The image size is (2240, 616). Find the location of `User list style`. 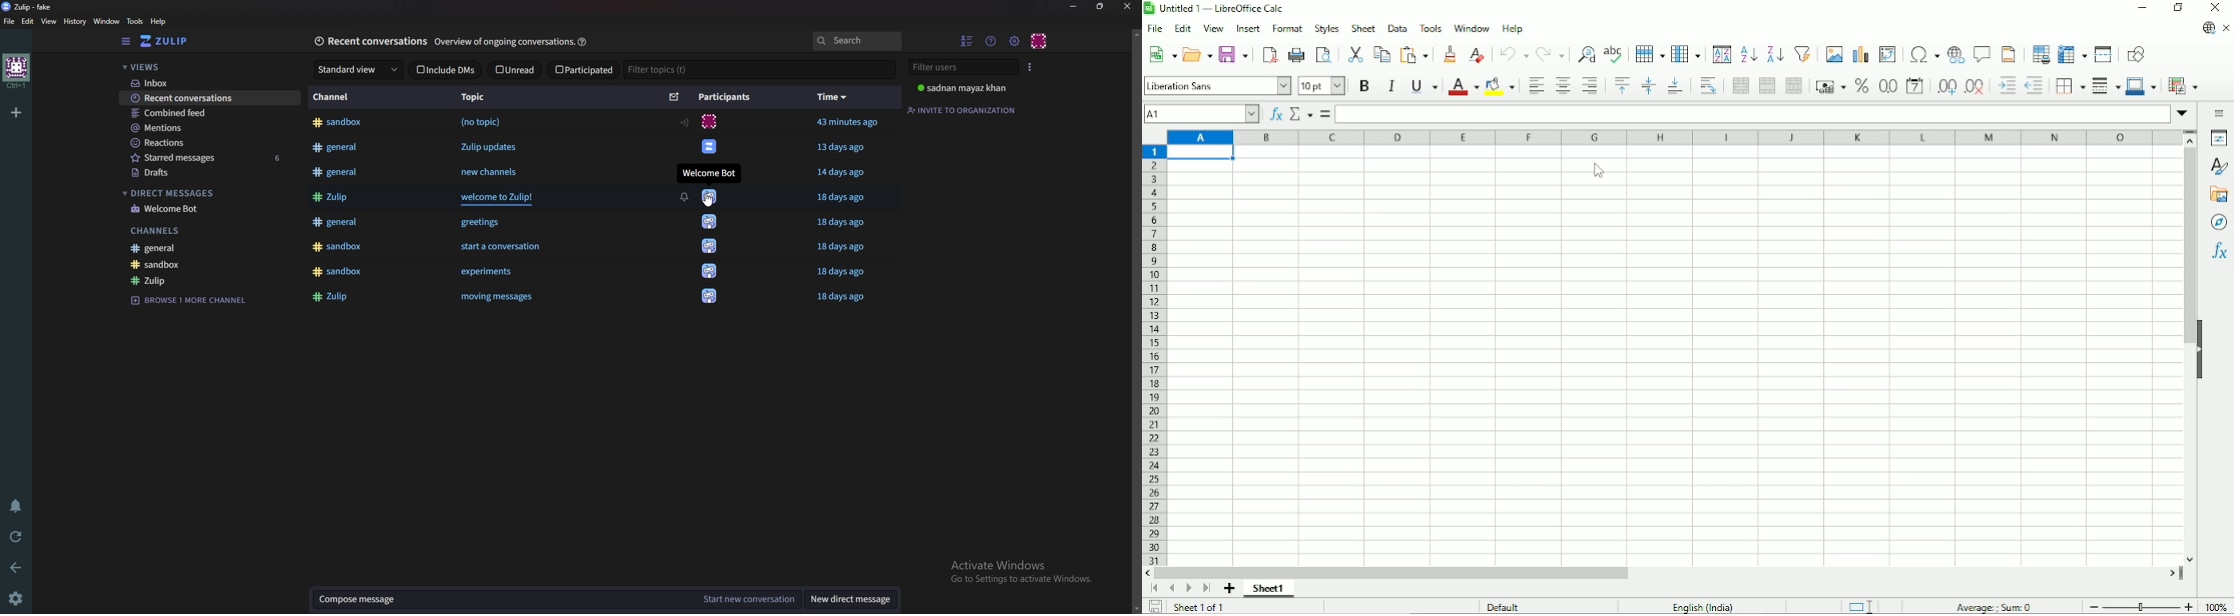

User list style is located at coordinates (1032, 67).